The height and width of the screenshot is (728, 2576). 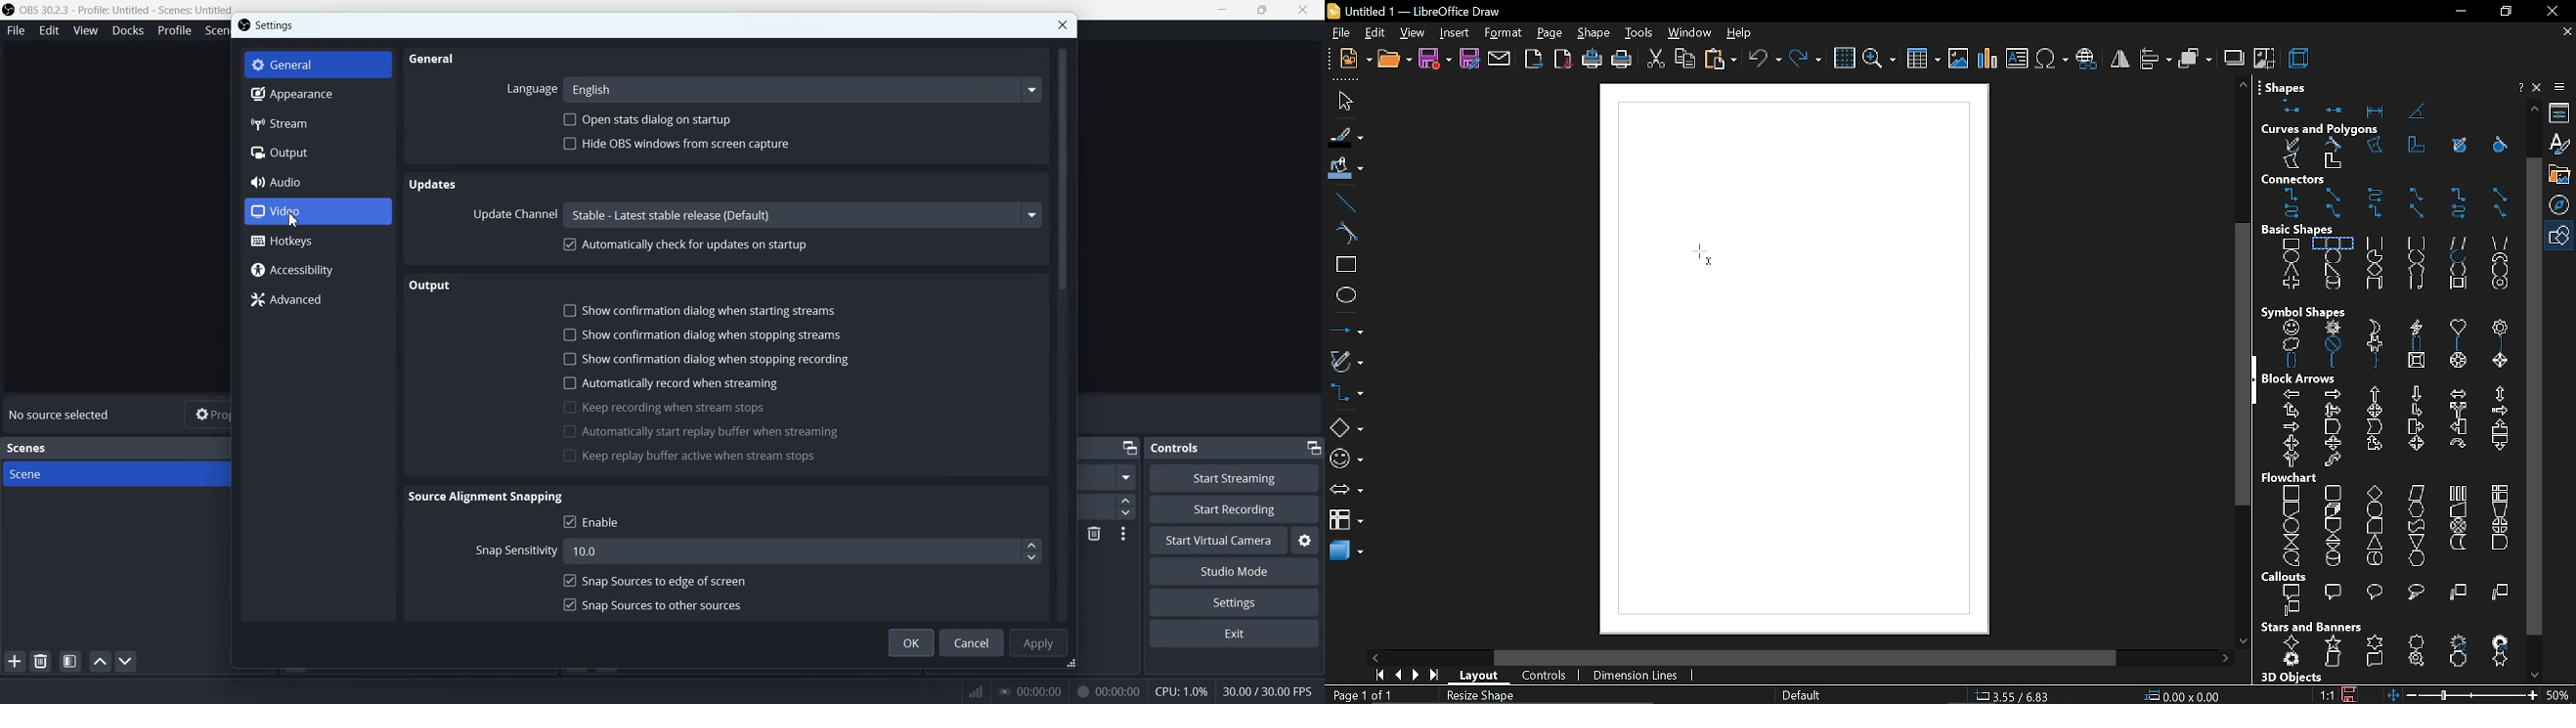 I want to click on Video, so click(x=317, y=213).